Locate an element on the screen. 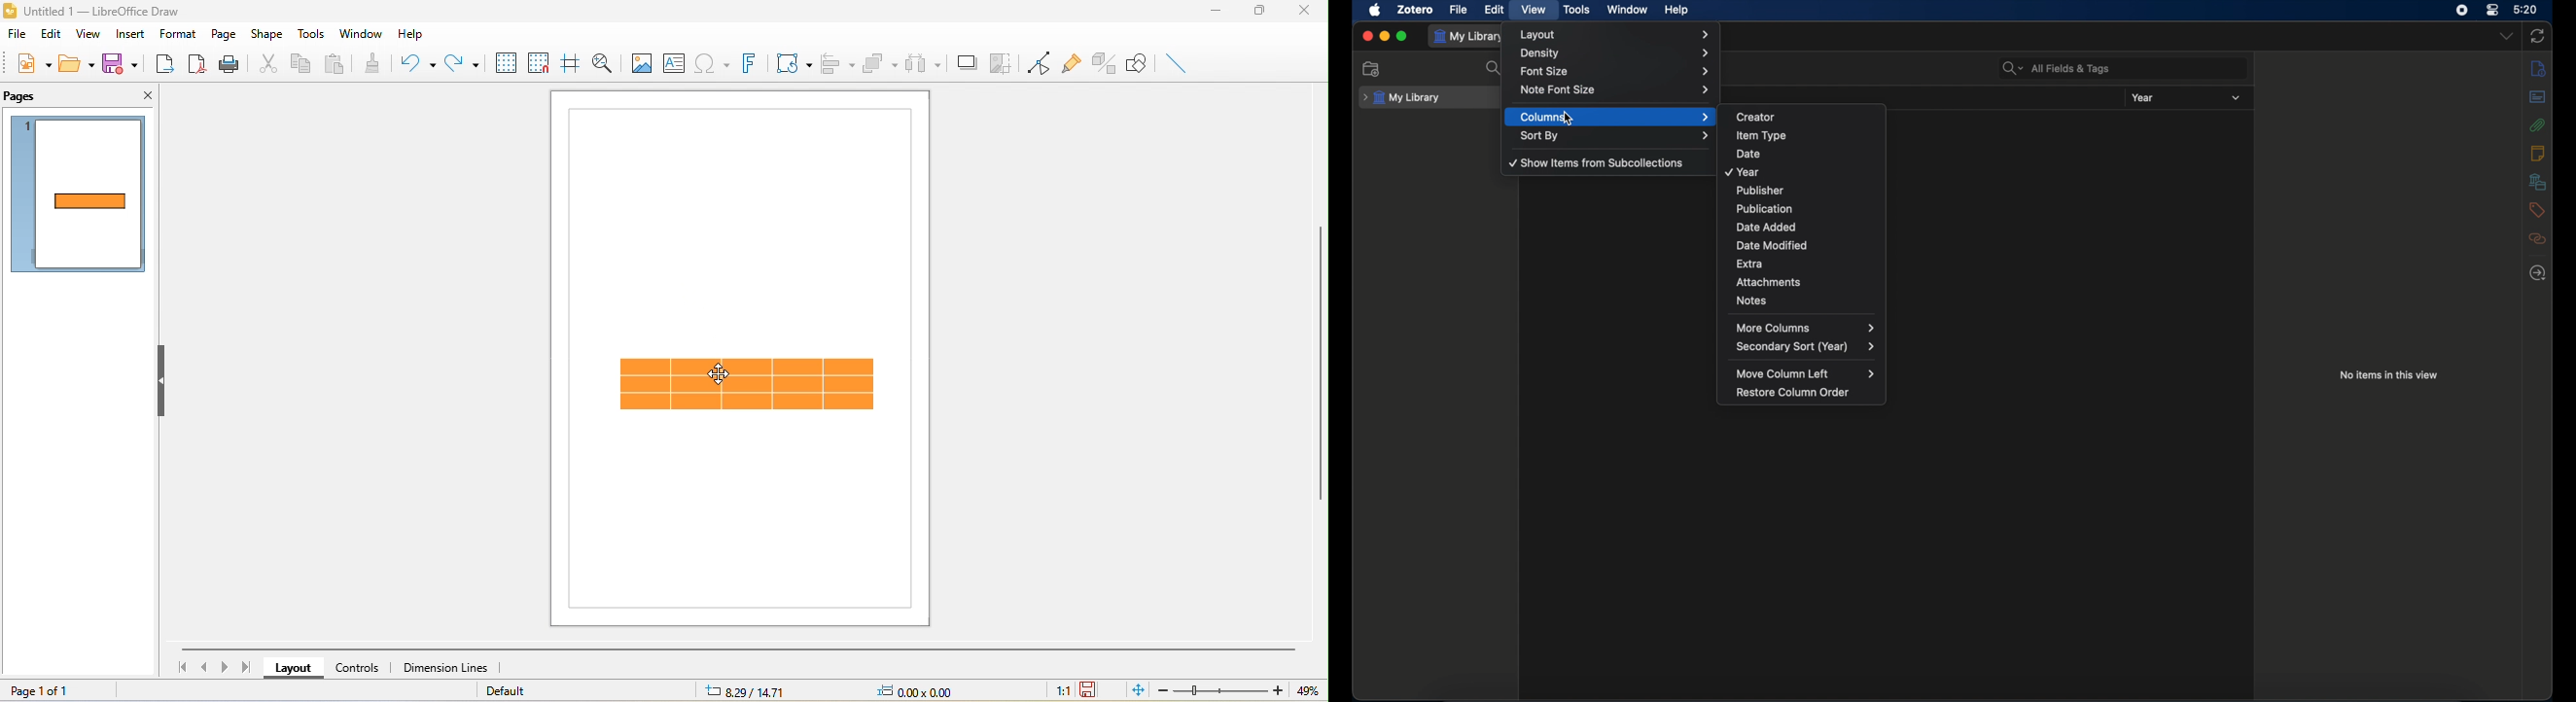  page 1 of 1 is located at coordinates (53, 688).